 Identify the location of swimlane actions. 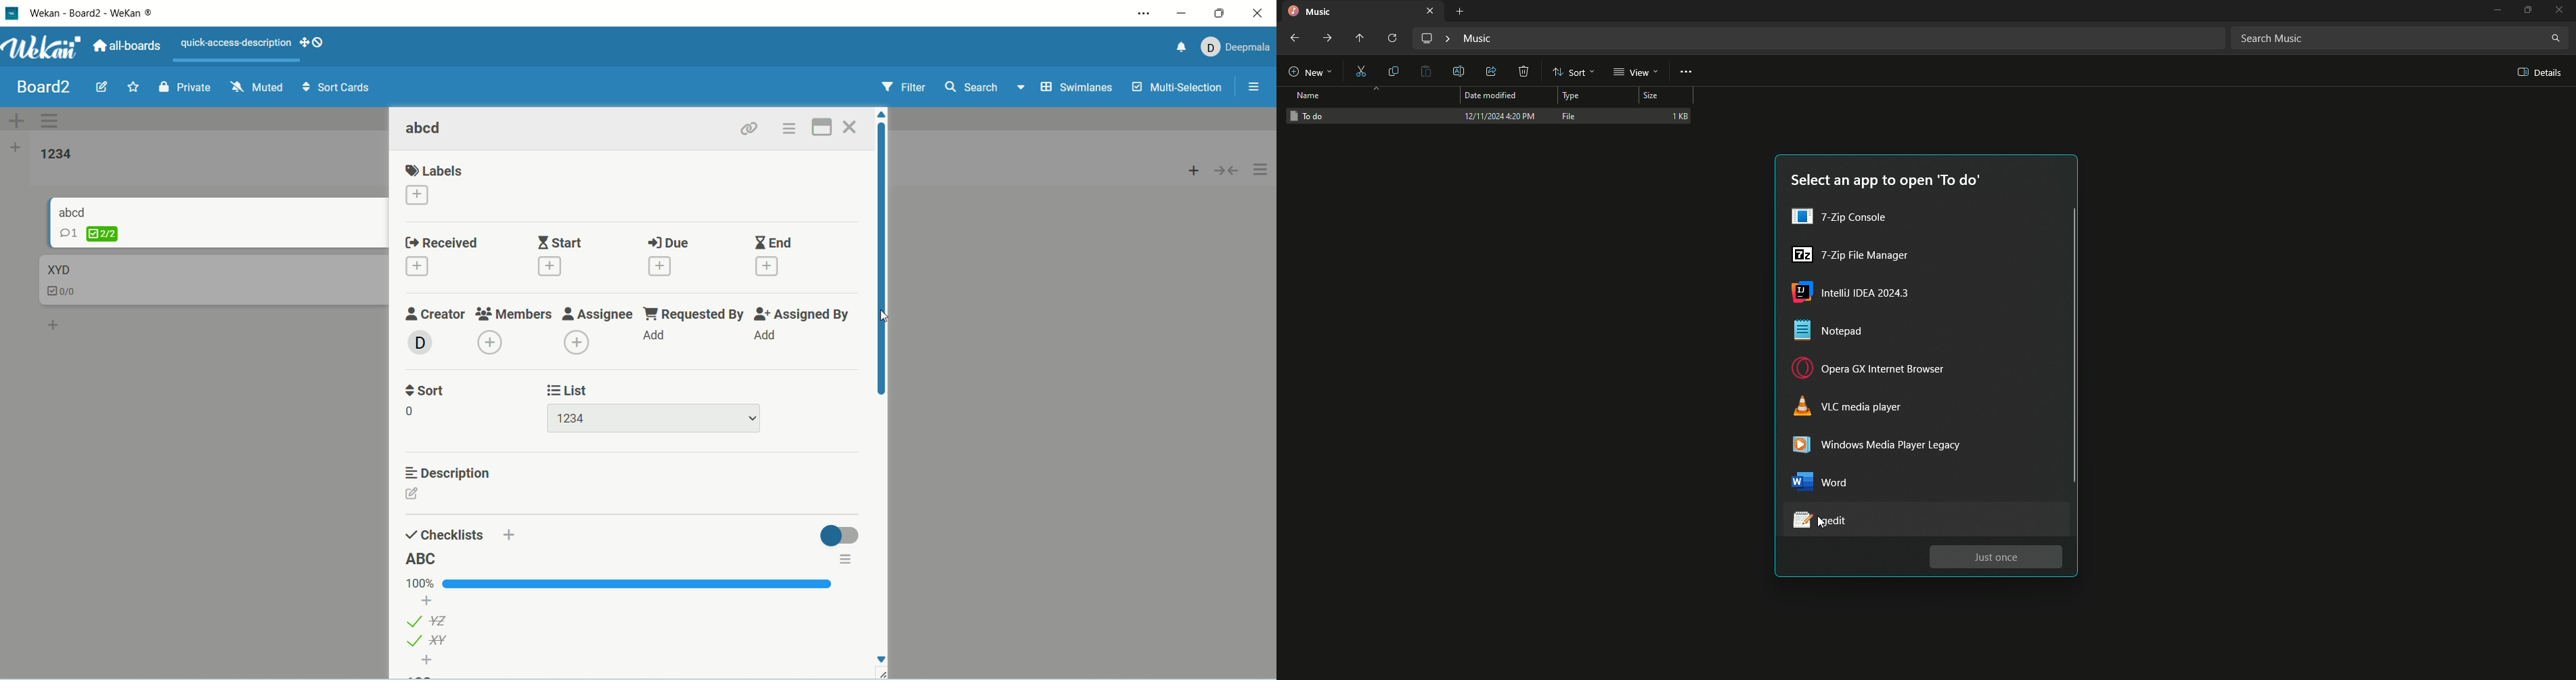
(51, 122).